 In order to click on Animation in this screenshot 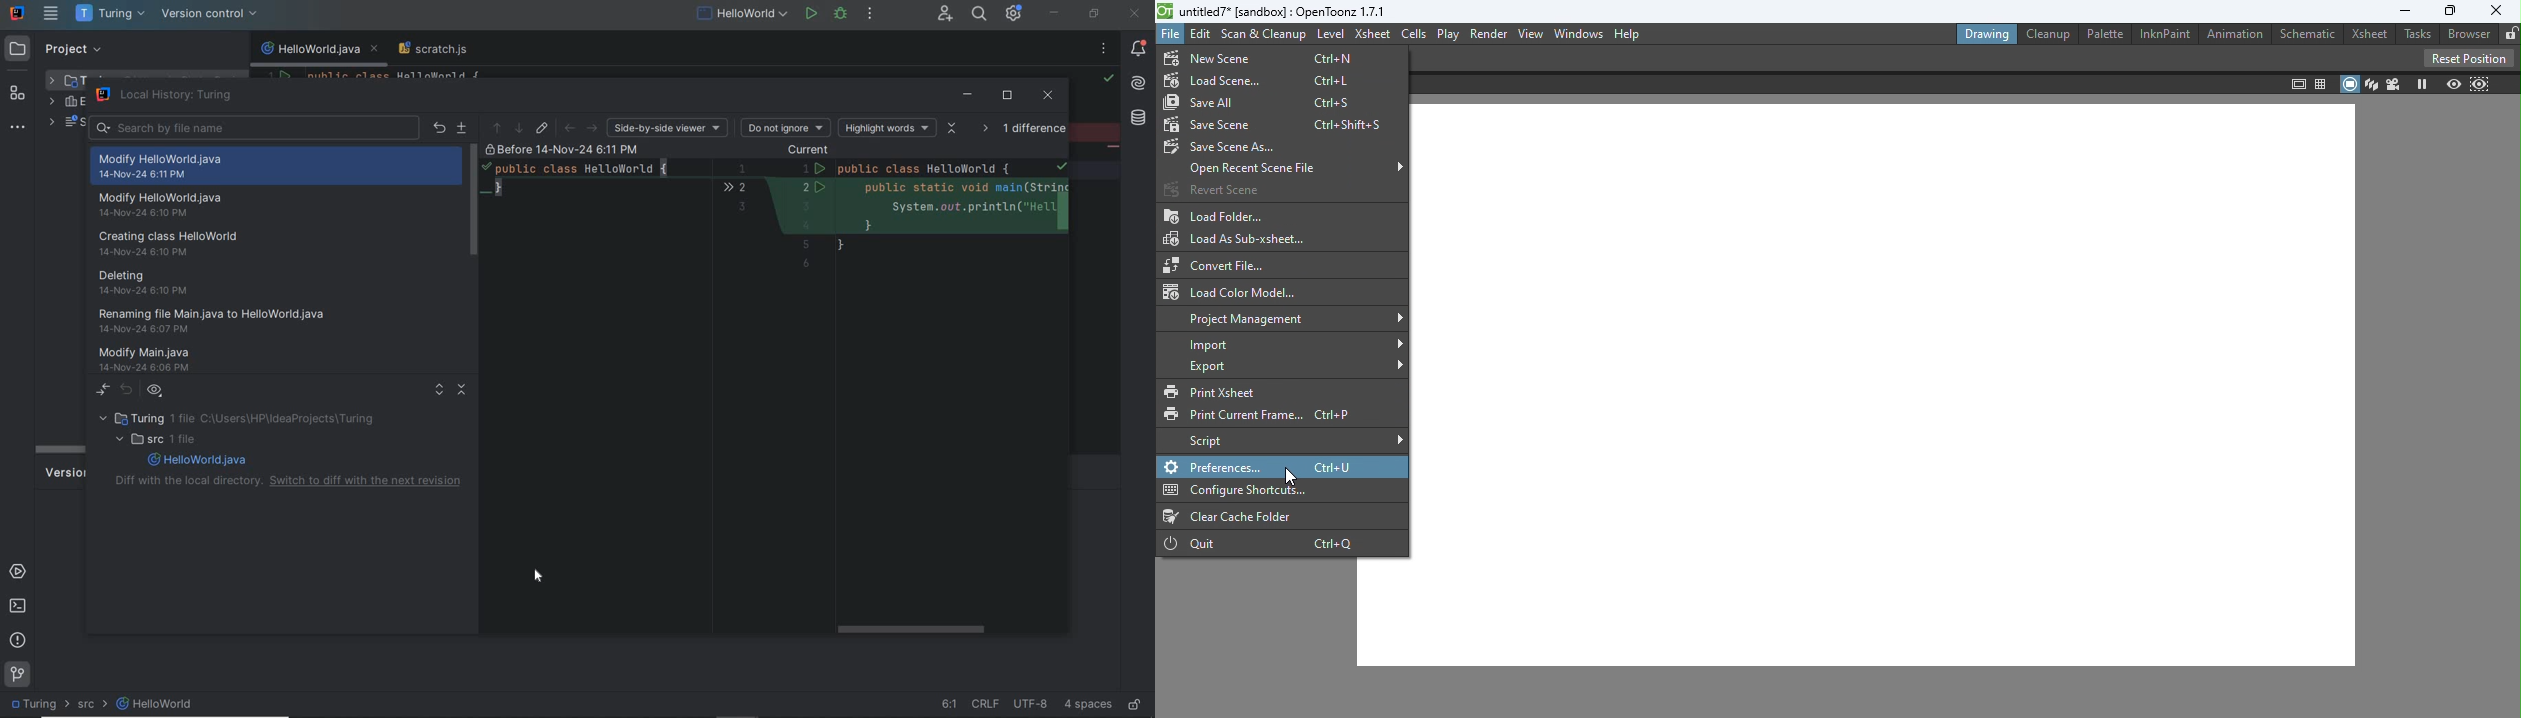, I will do `click(2234, 33)`.